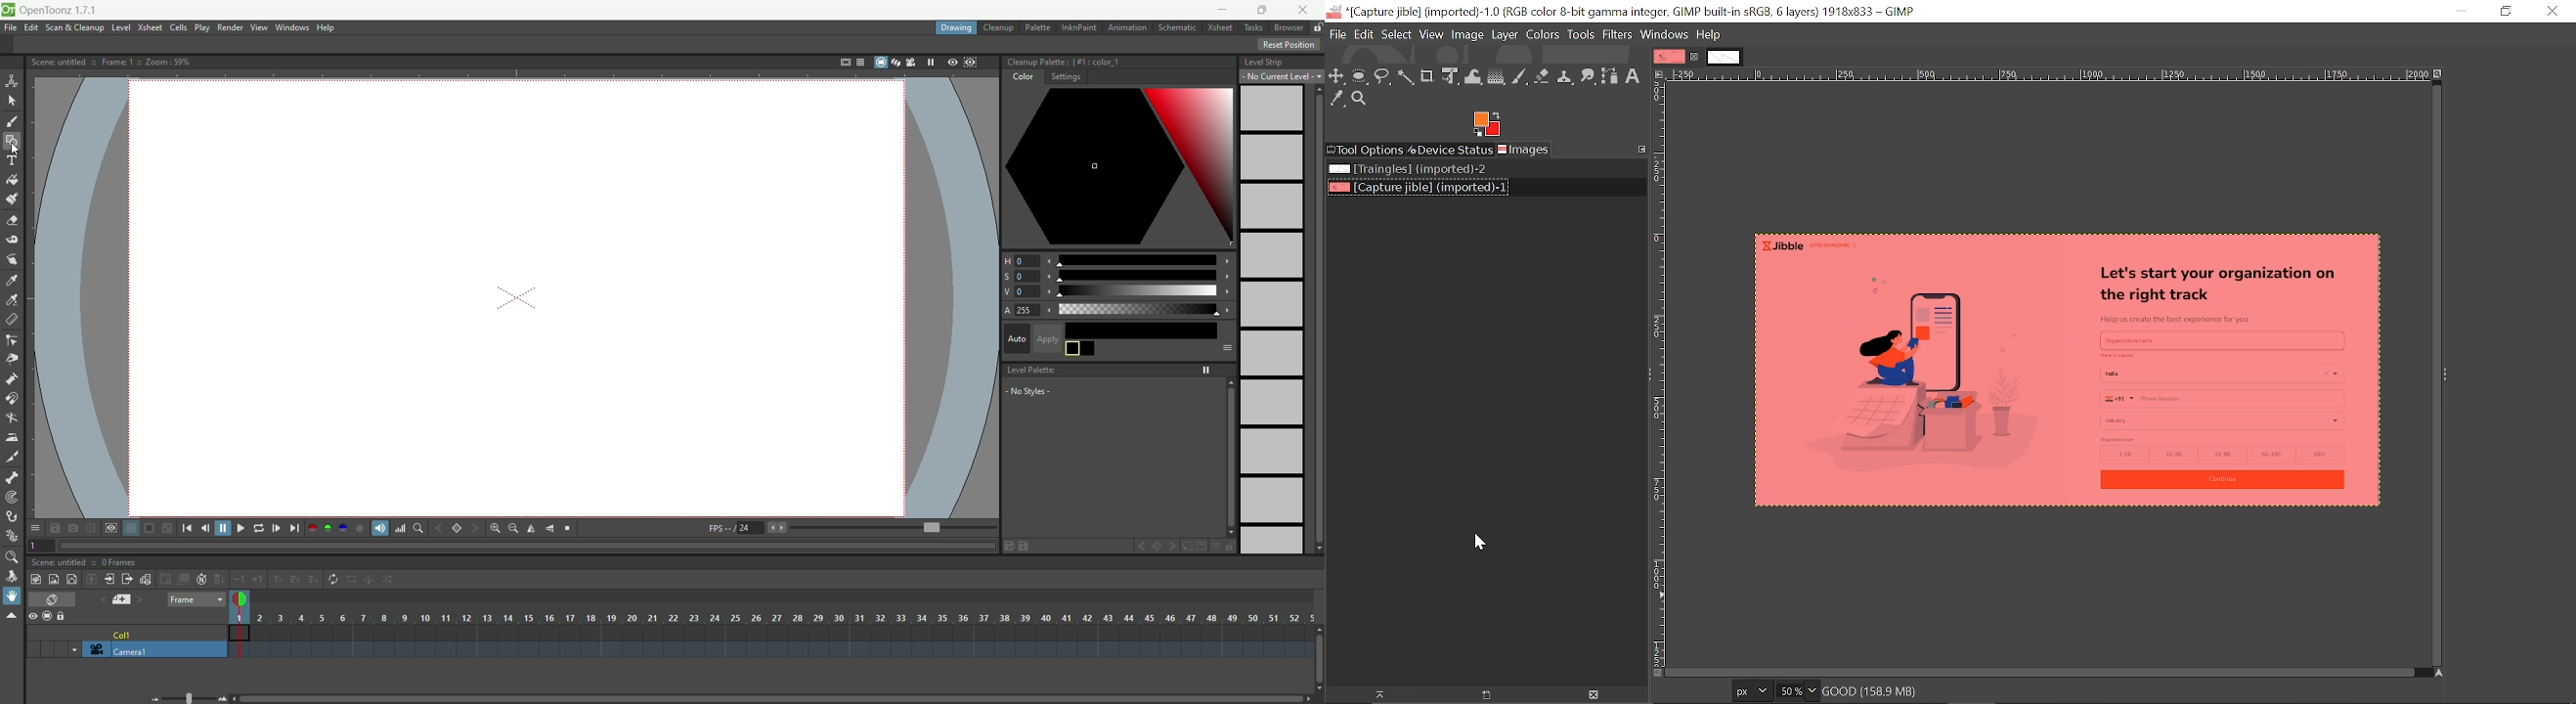  Describe the element at coordinates (1640, 148) in the screenshot. I see `Configure this tab` at that location.